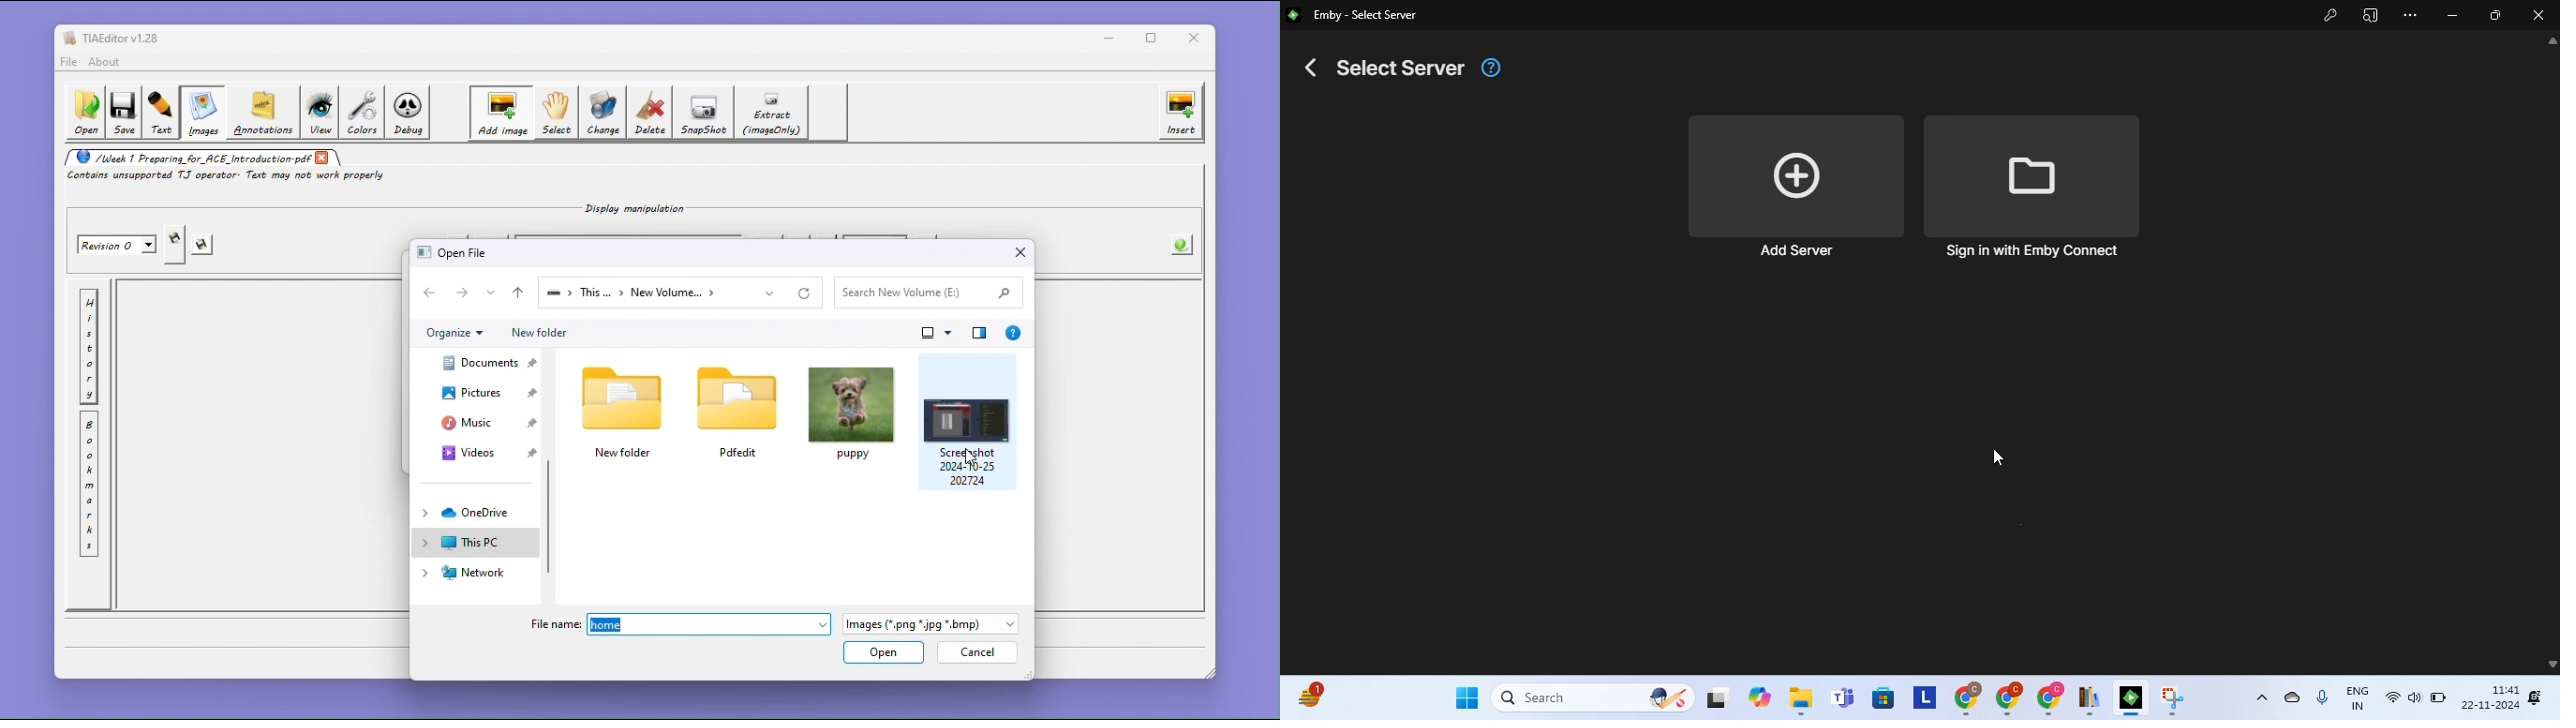 The image size is (2576, 728). Describe the element at coordinates (1294, 14) in the screenshot. I see `logo` at that location.